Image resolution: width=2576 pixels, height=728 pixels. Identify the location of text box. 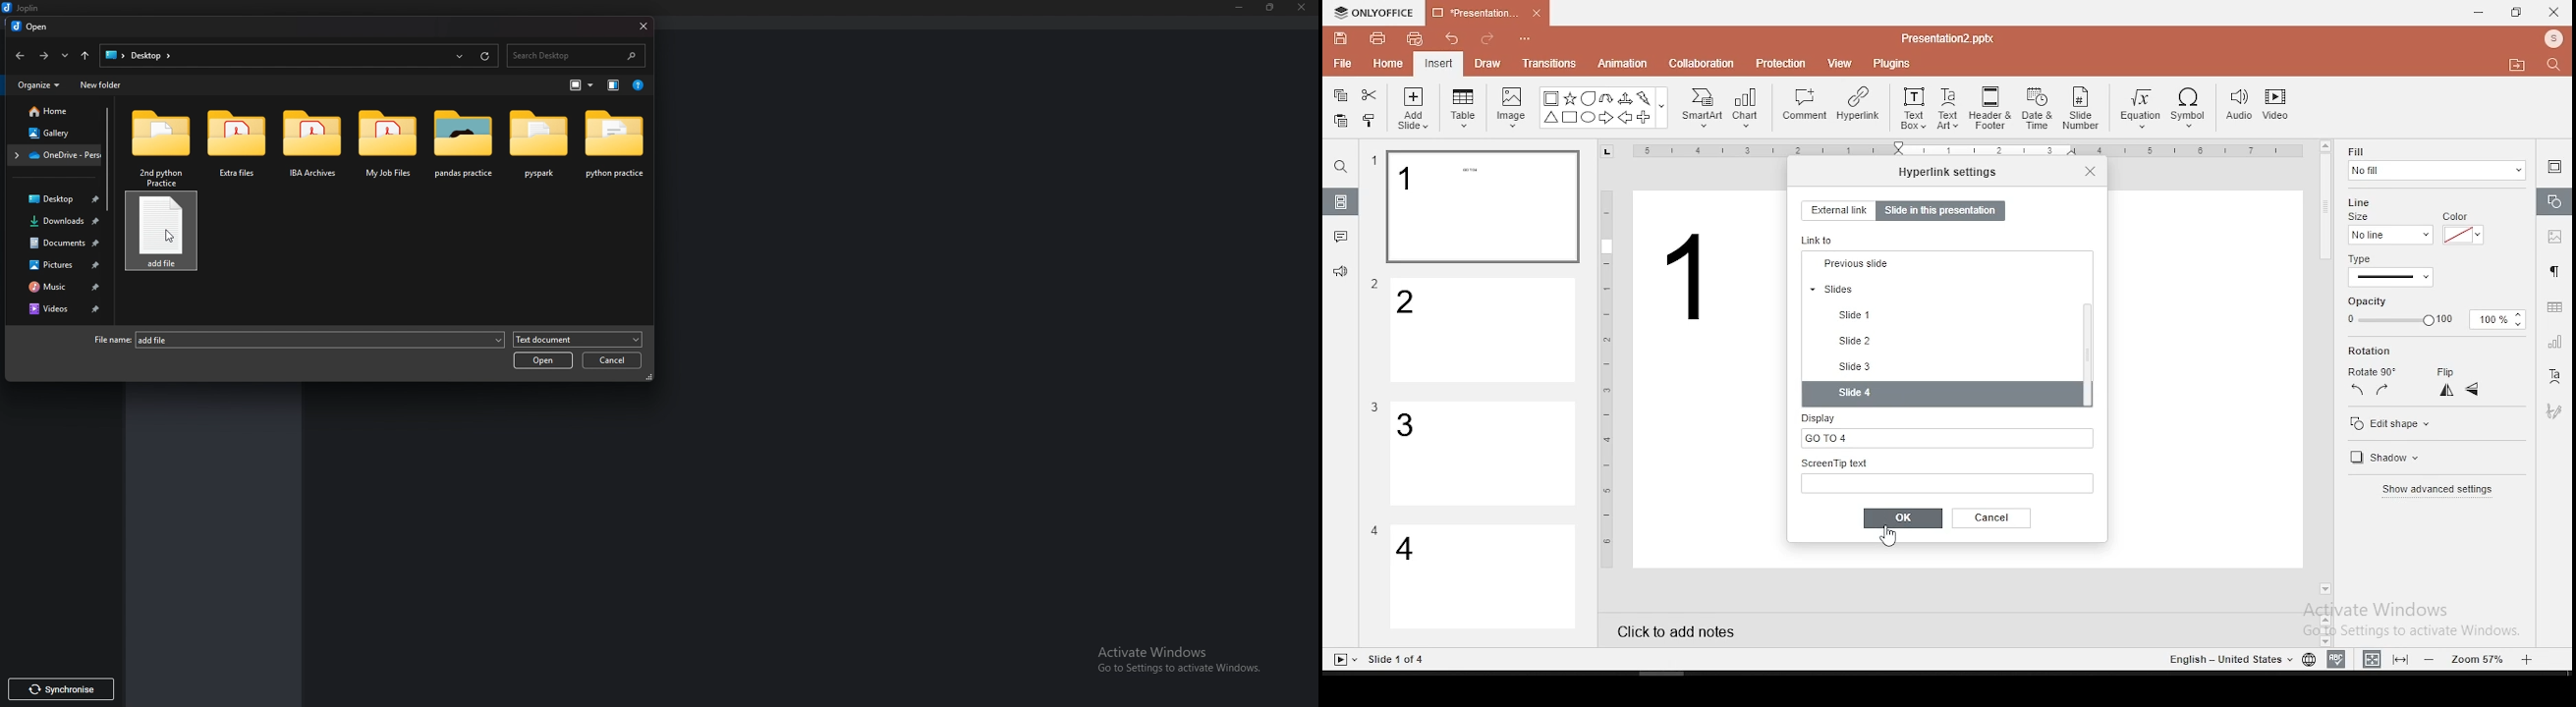
(1912, 106).